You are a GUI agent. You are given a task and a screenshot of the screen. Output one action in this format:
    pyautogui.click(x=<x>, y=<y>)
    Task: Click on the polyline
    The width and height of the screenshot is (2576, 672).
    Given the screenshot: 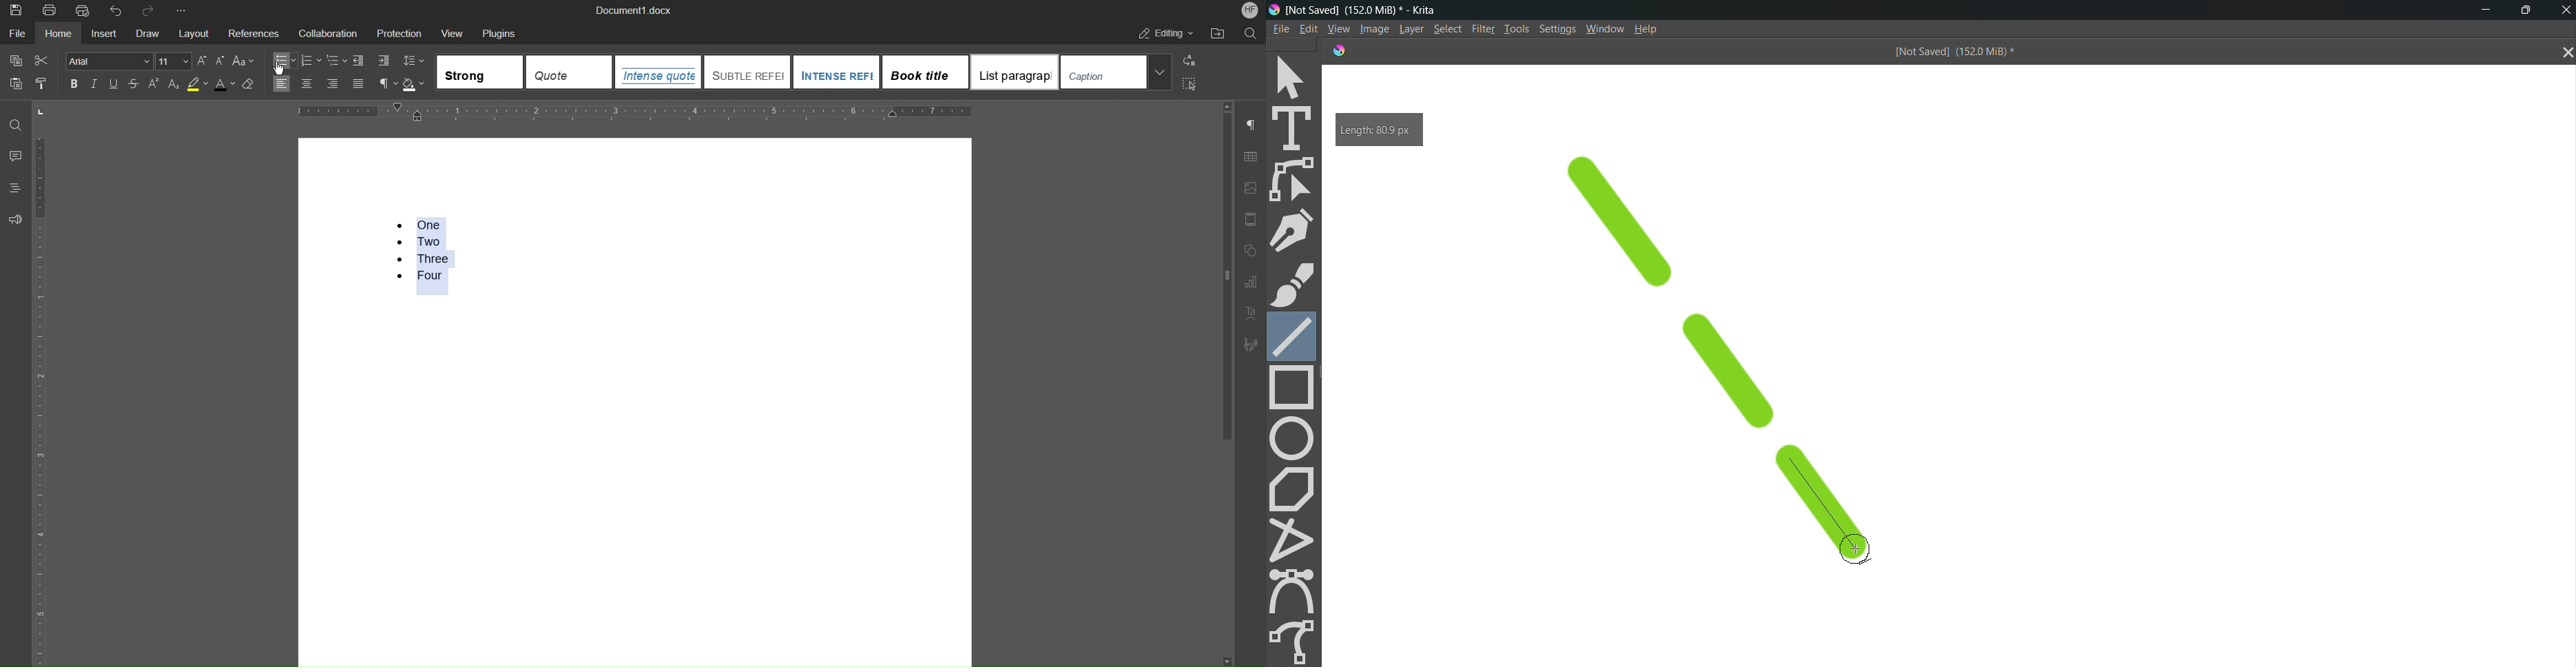 What is the action you would take?
    pyautogui.click(x=1296, y=540)
    